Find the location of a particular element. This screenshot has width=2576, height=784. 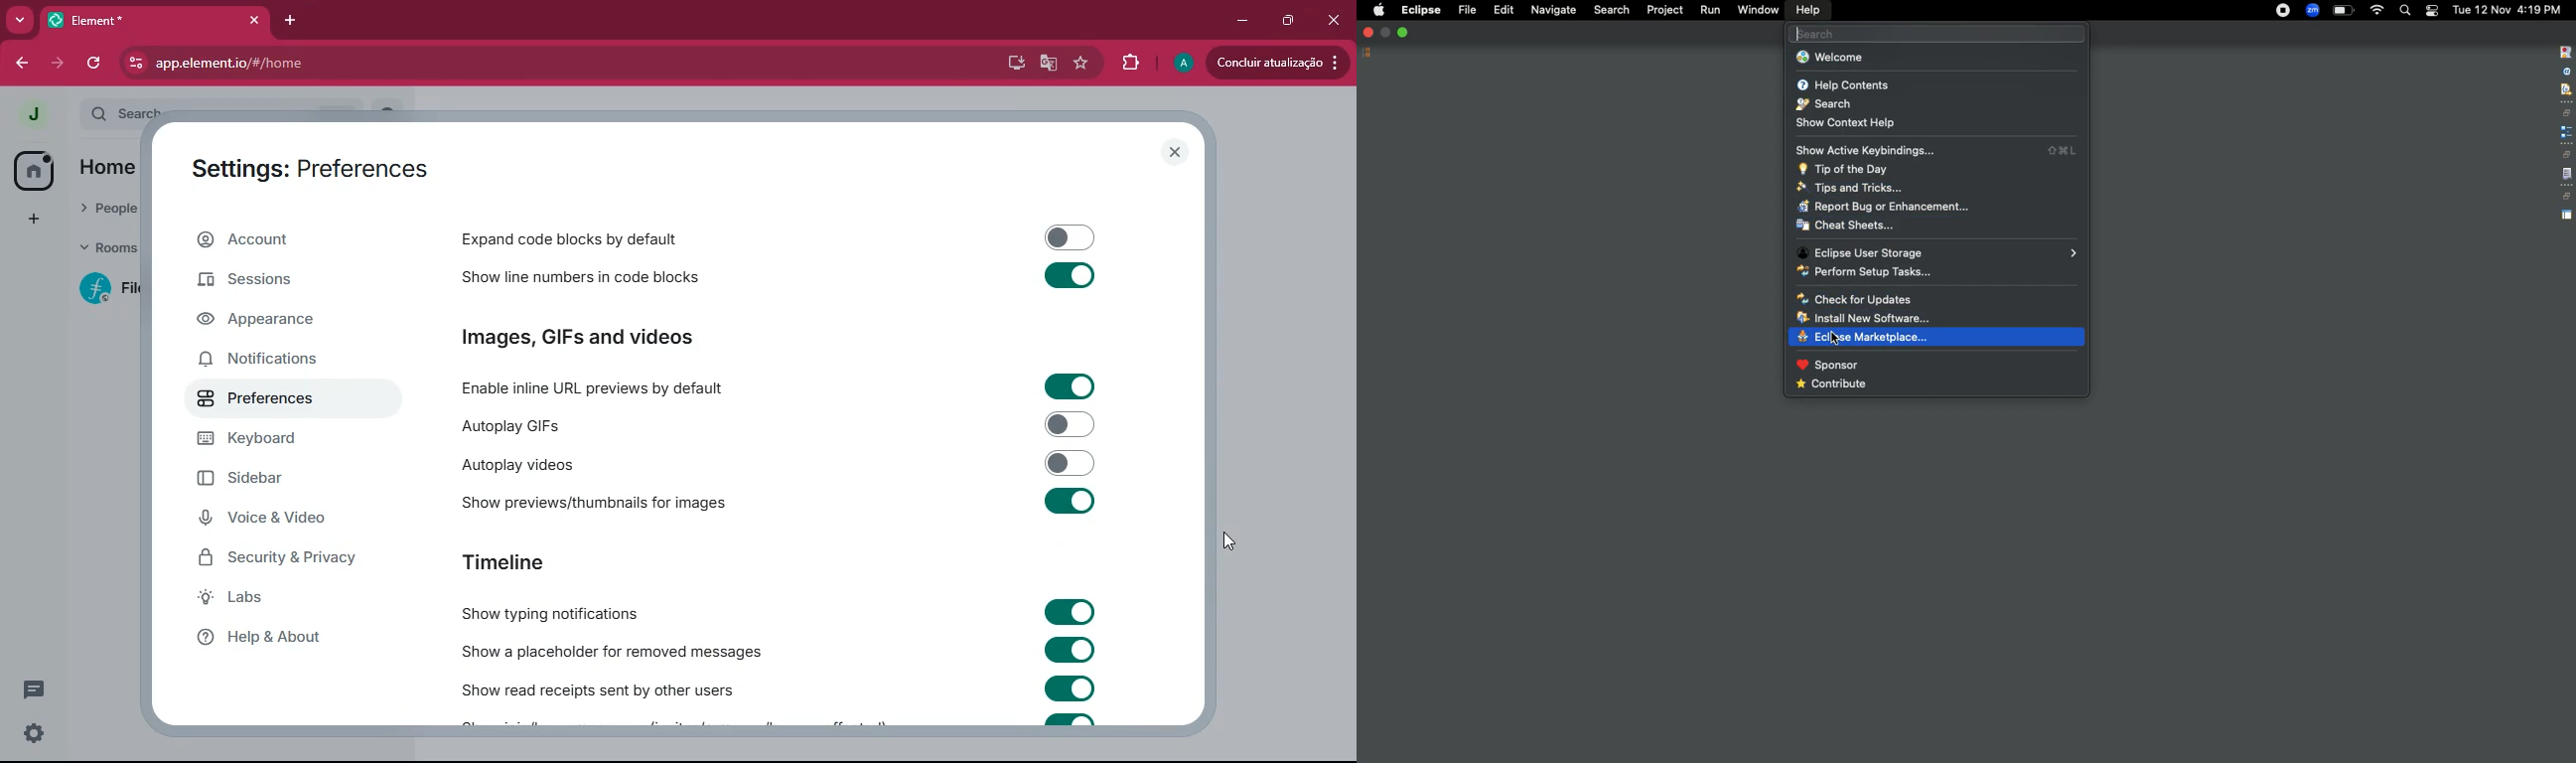

close is located at coordinates (1174, 152).